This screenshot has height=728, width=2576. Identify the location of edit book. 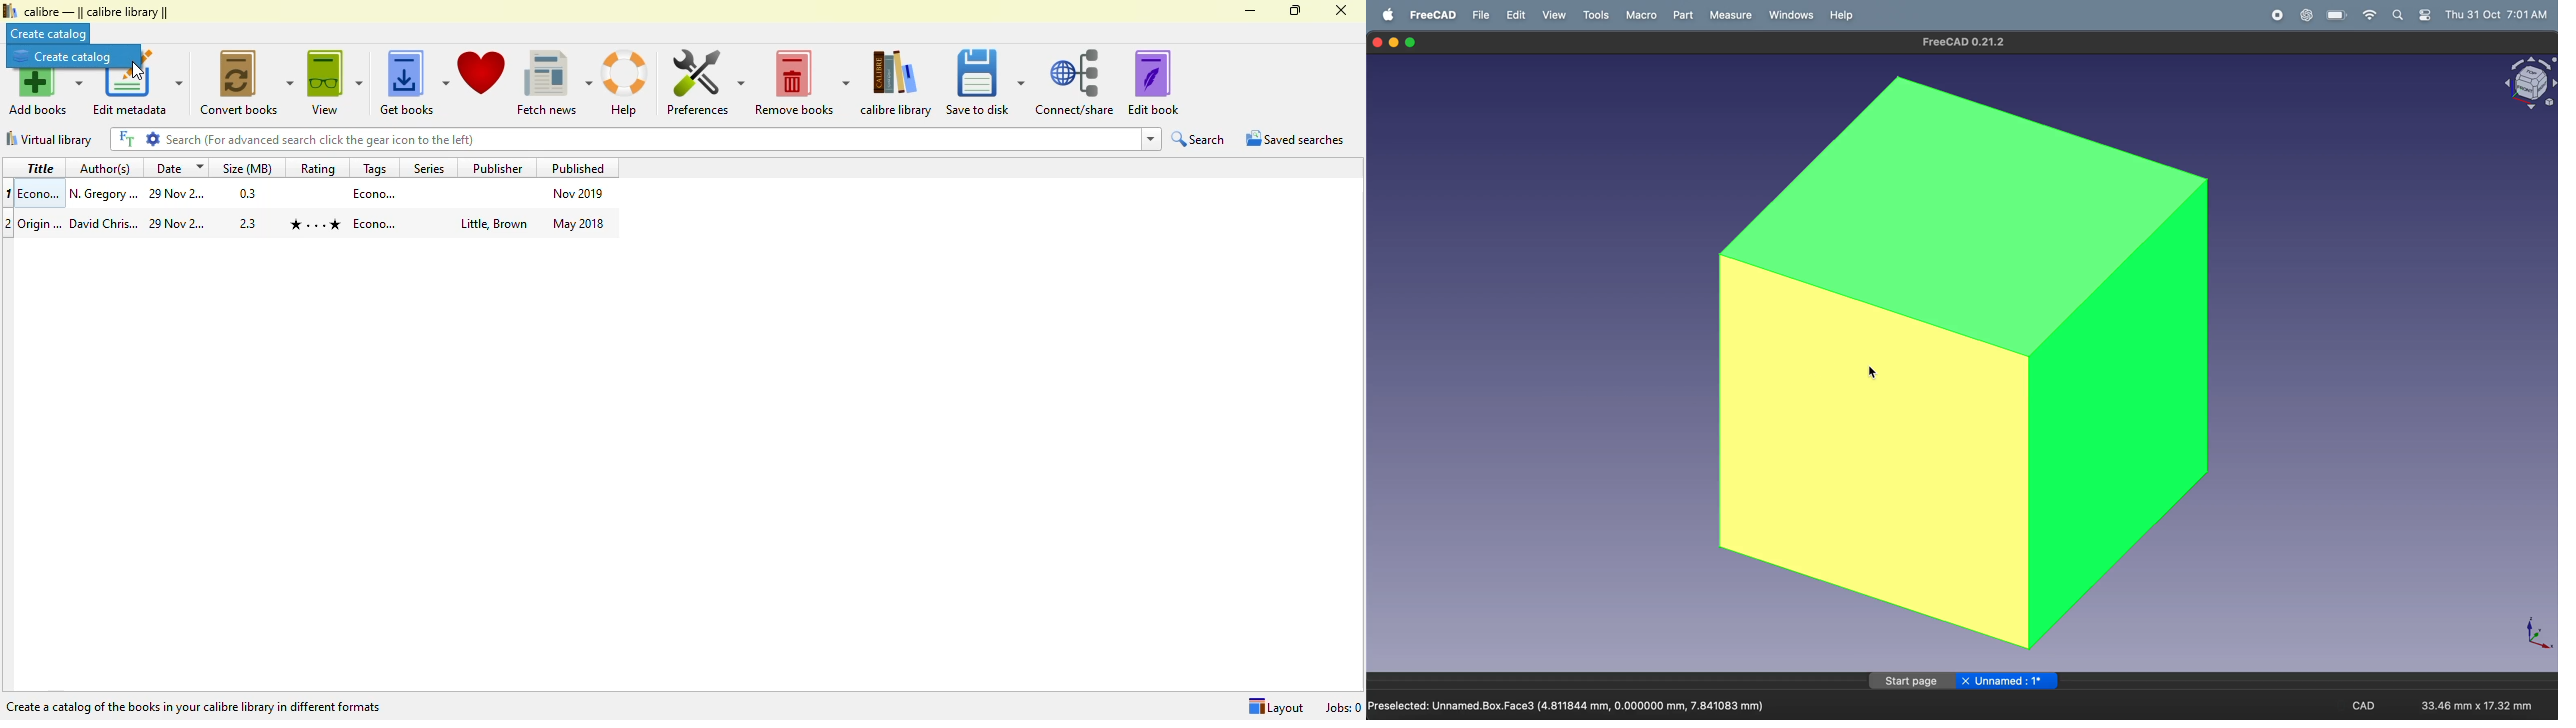
(1153, 82).